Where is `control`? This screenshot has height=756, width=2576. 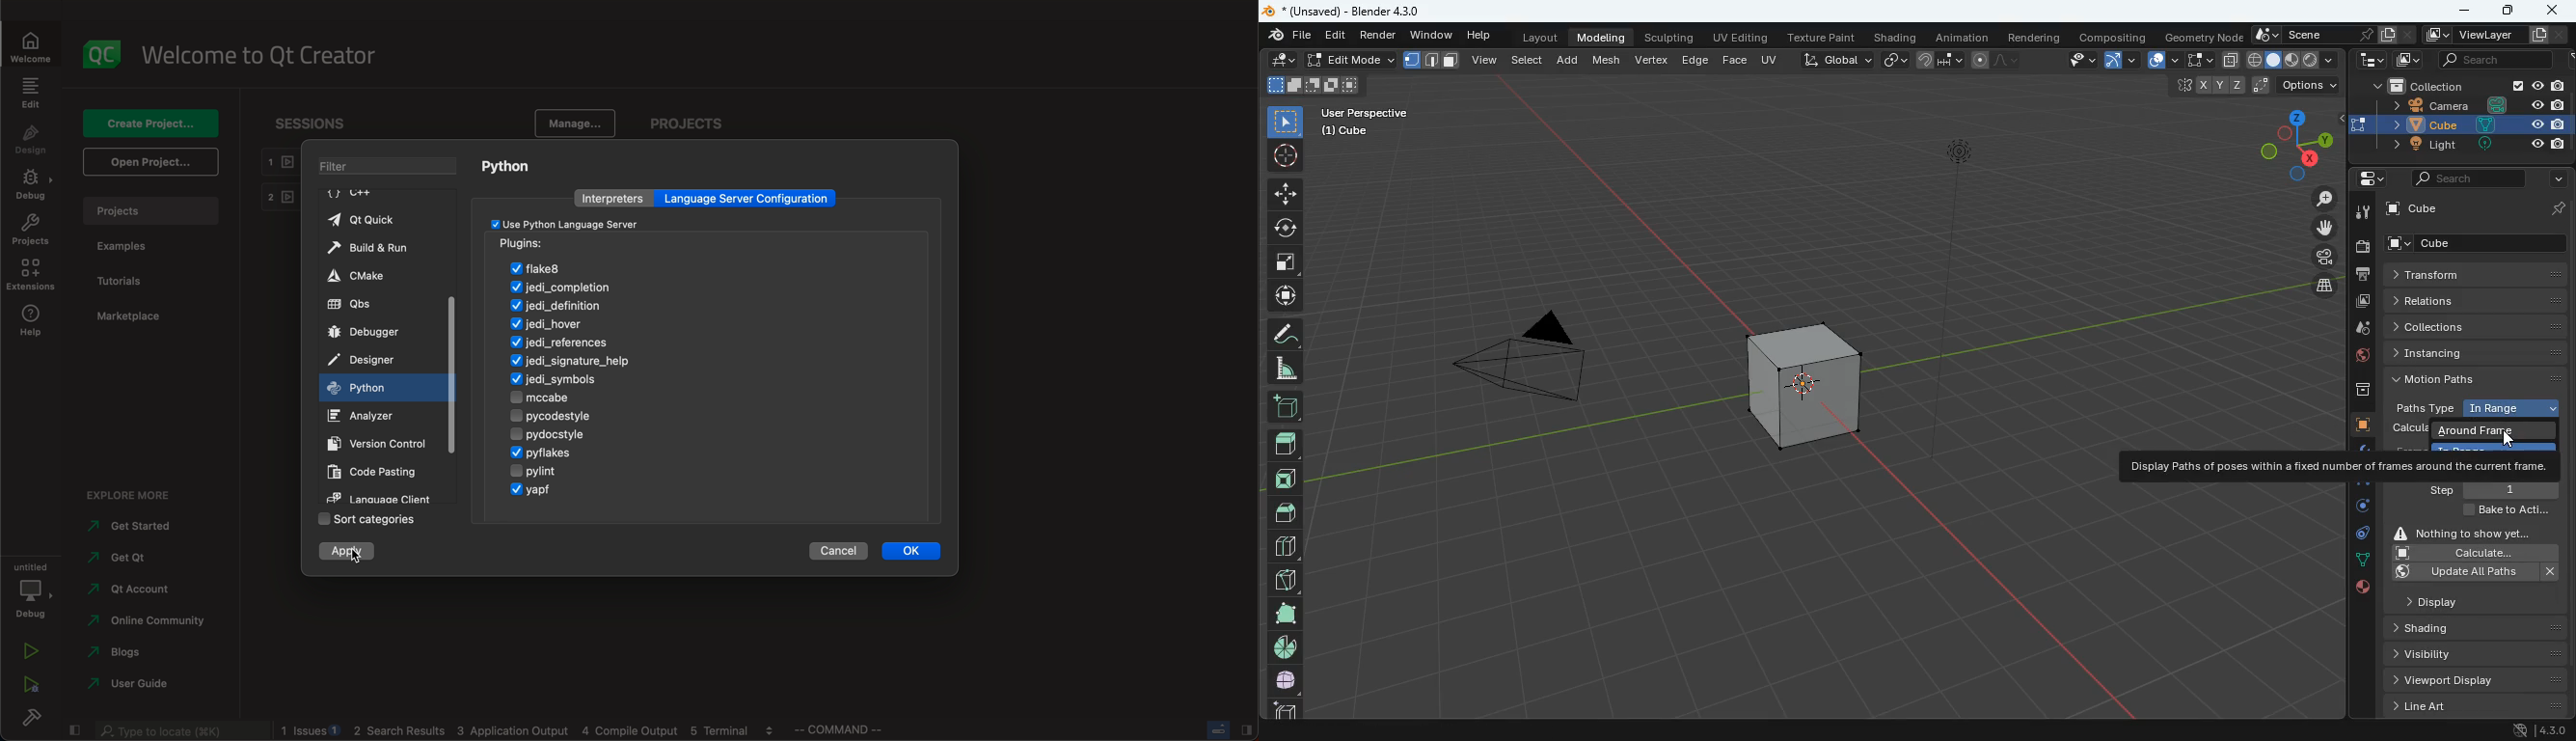
control is located at coordinates (2357, 536).